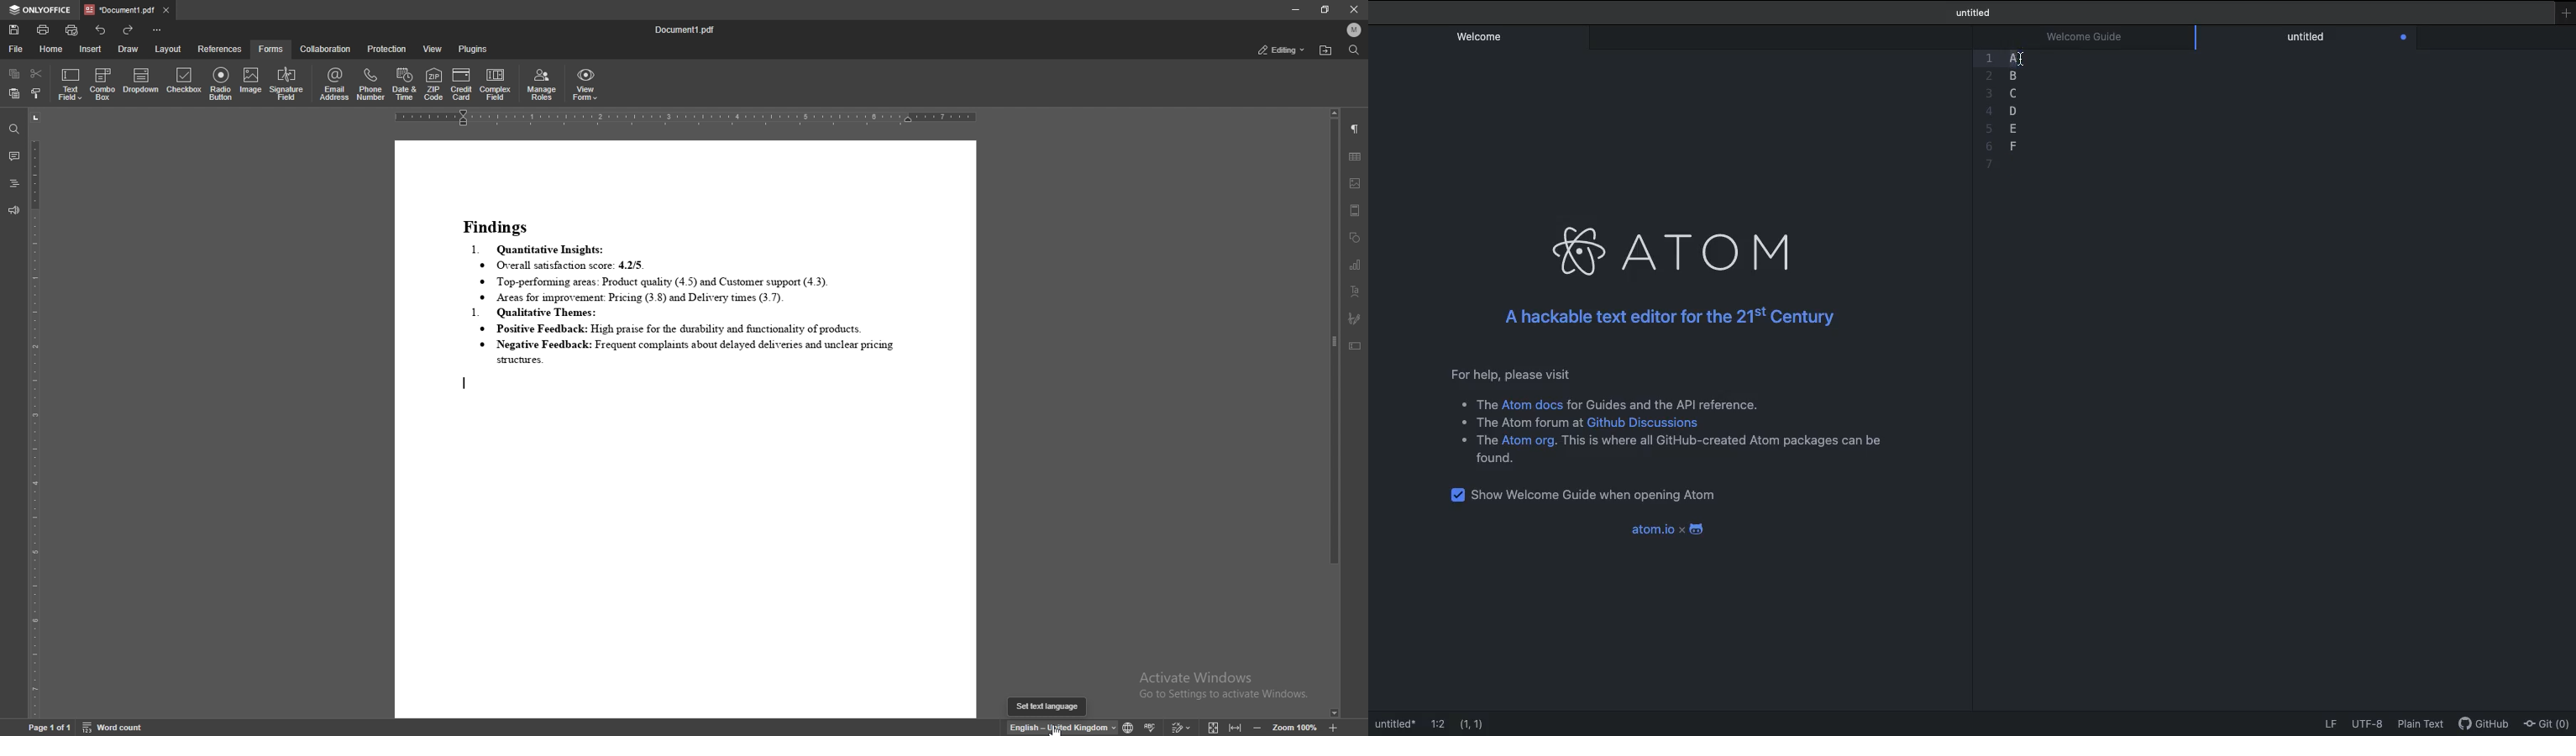 Image resolution: width=2576 pixels, height=756 pixels. I want to click on horizontal scale, so click(686, 118).